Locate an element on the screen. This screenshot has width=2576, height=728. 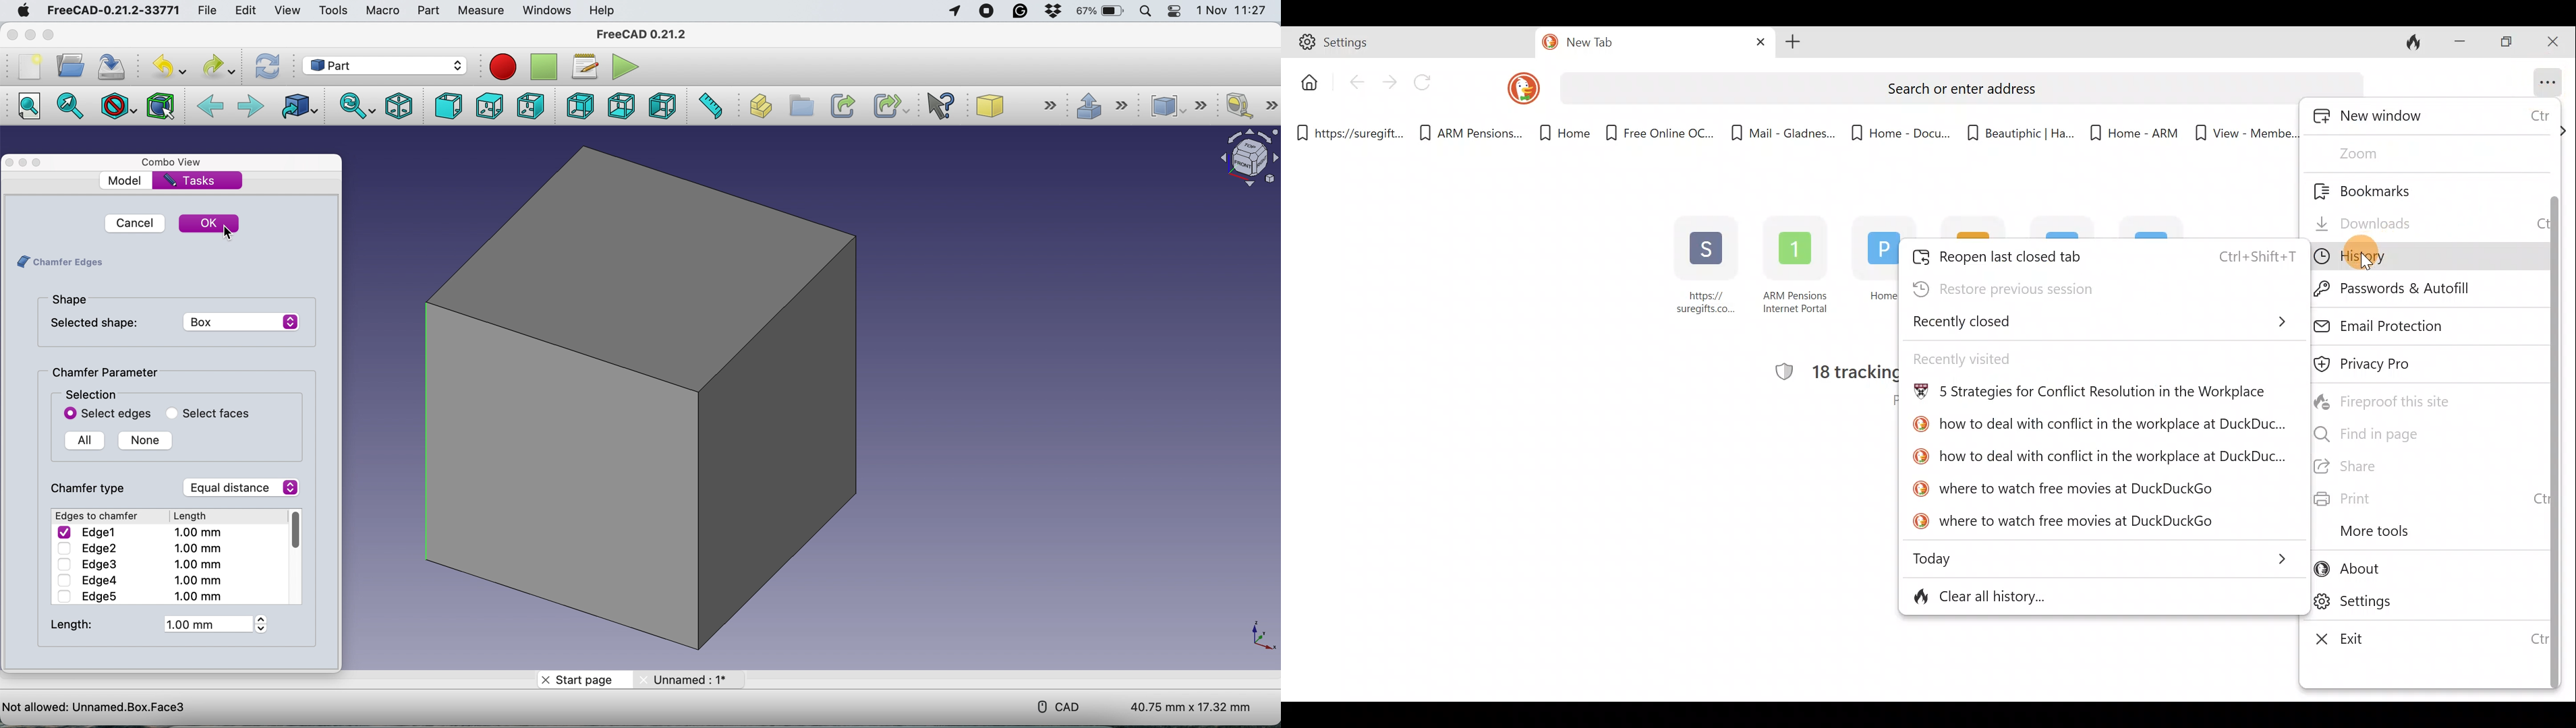
Home - Docu... is located at coordinates (1899, 129).